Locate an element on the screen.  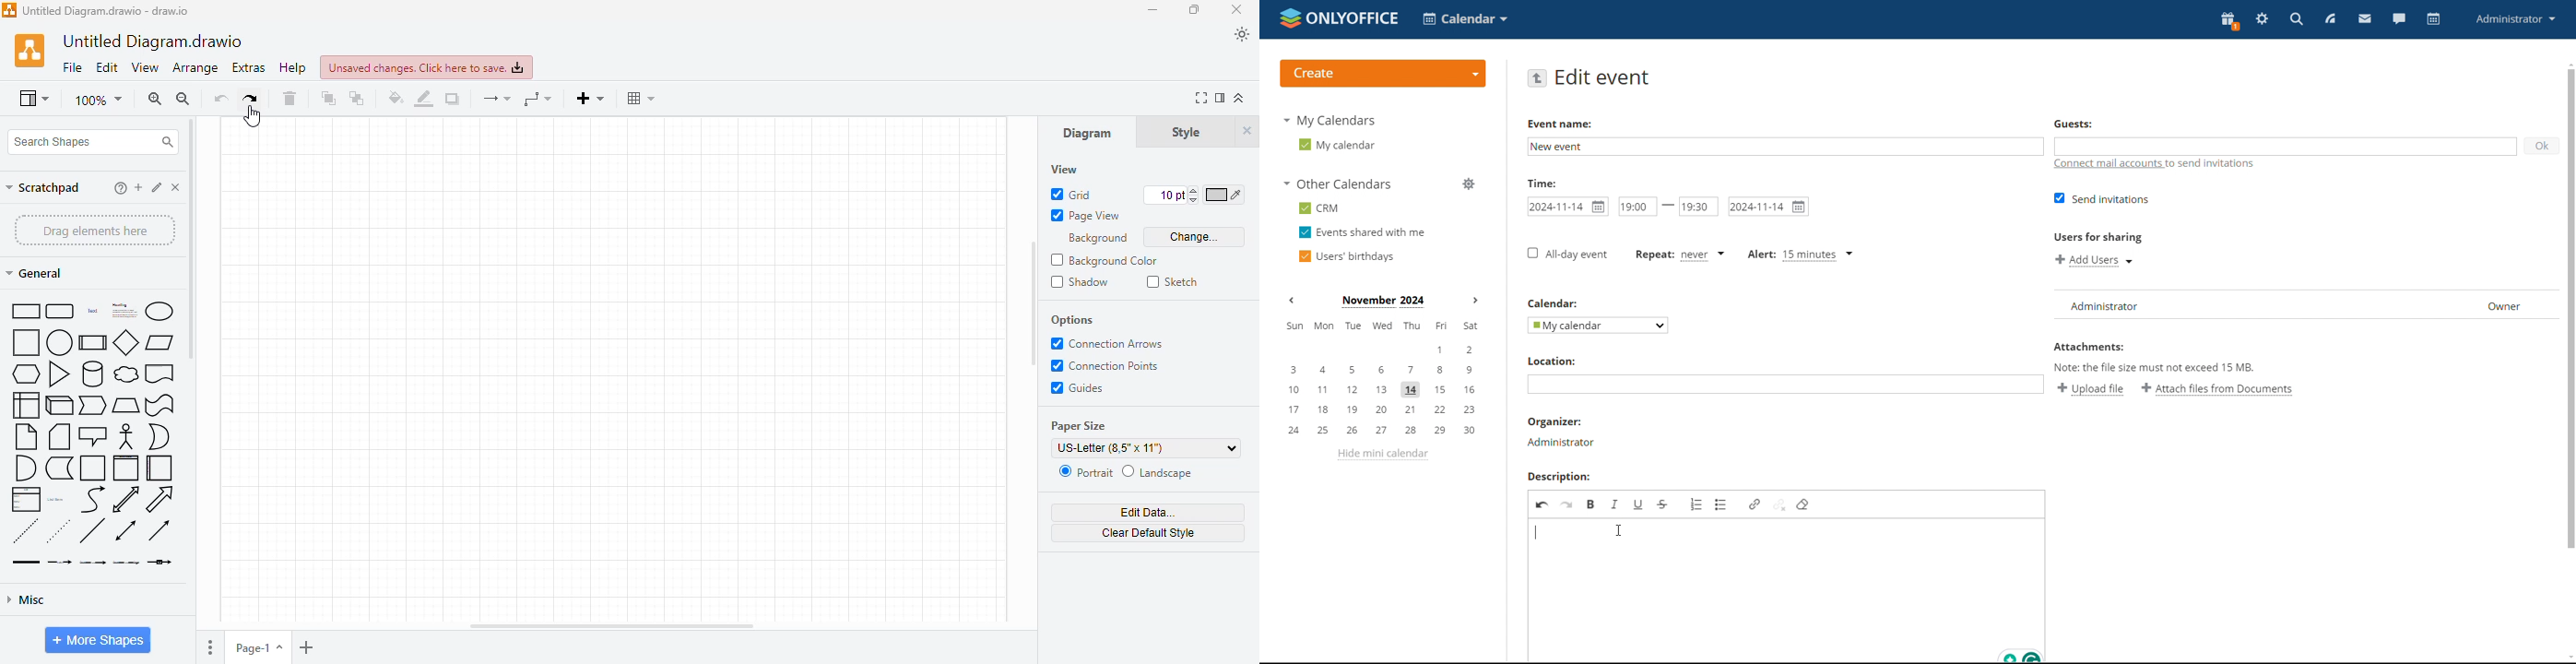
hexagon is located at coordinates (26, 374).